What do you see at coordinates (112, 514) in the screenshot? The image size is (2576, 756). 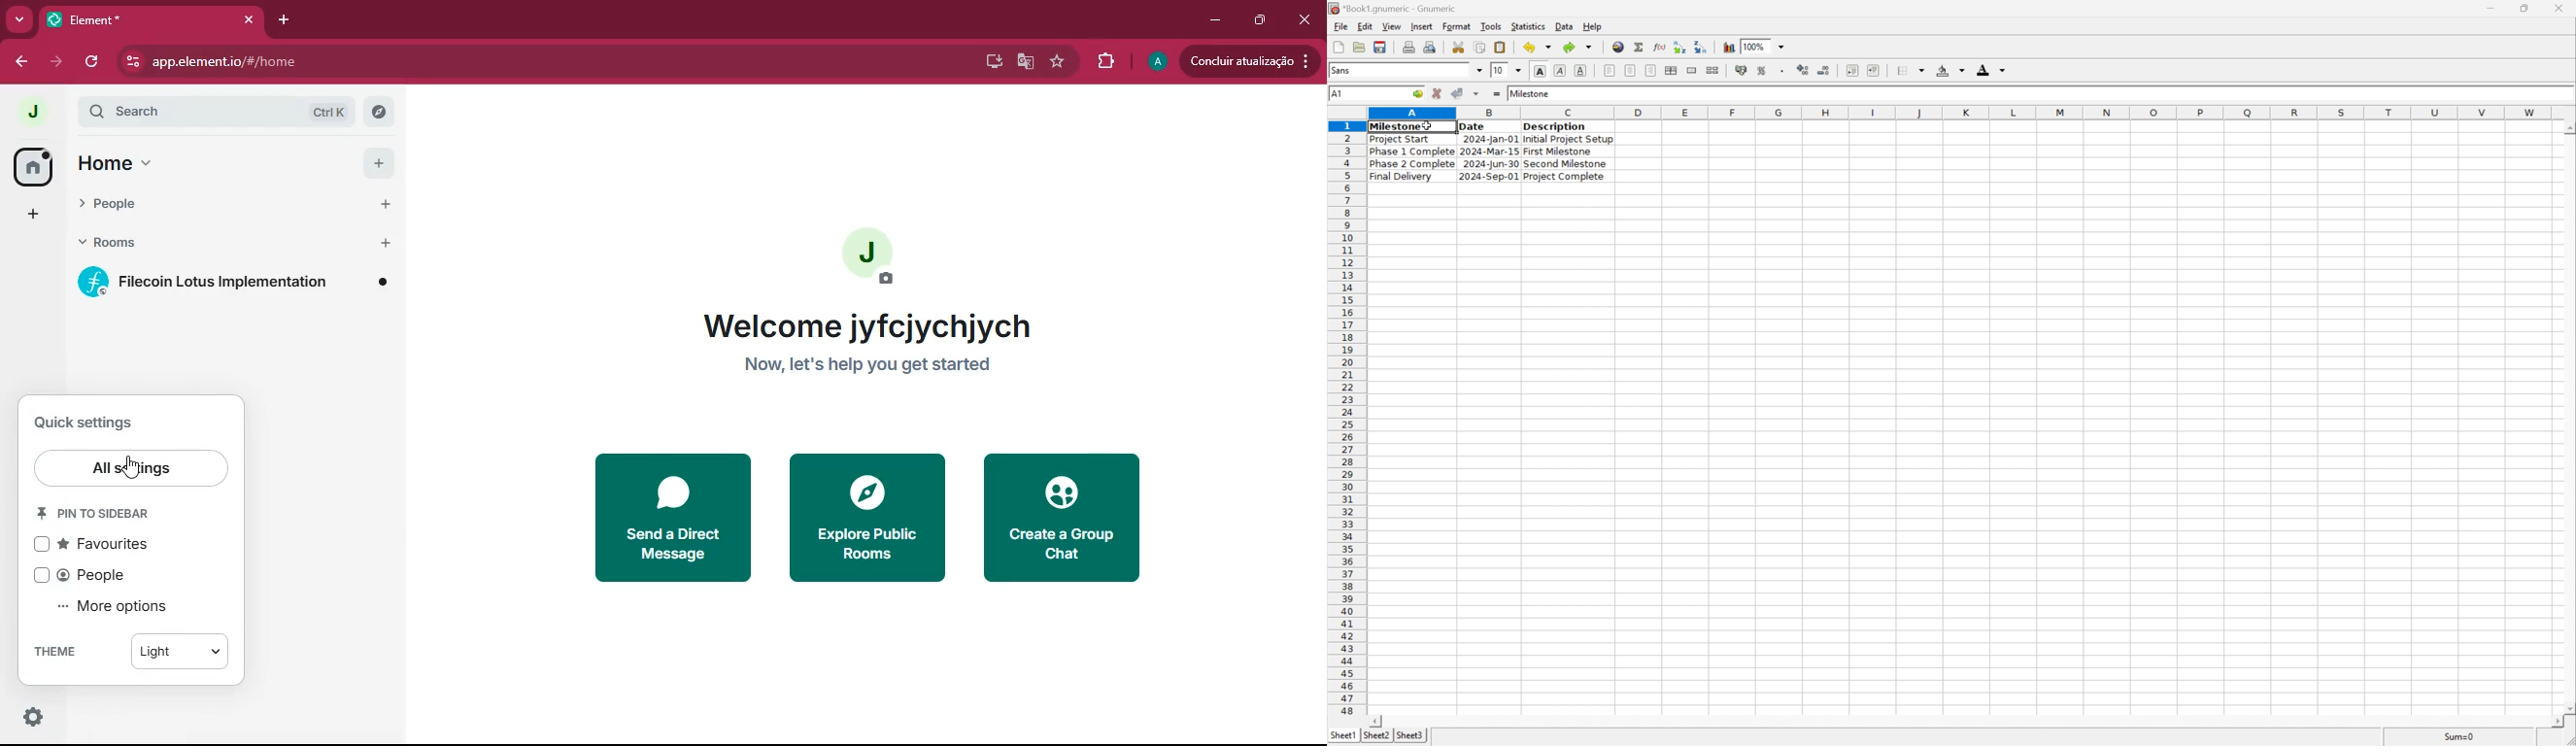 I see `pin to  sidebar` at bounding box center [112, 514].